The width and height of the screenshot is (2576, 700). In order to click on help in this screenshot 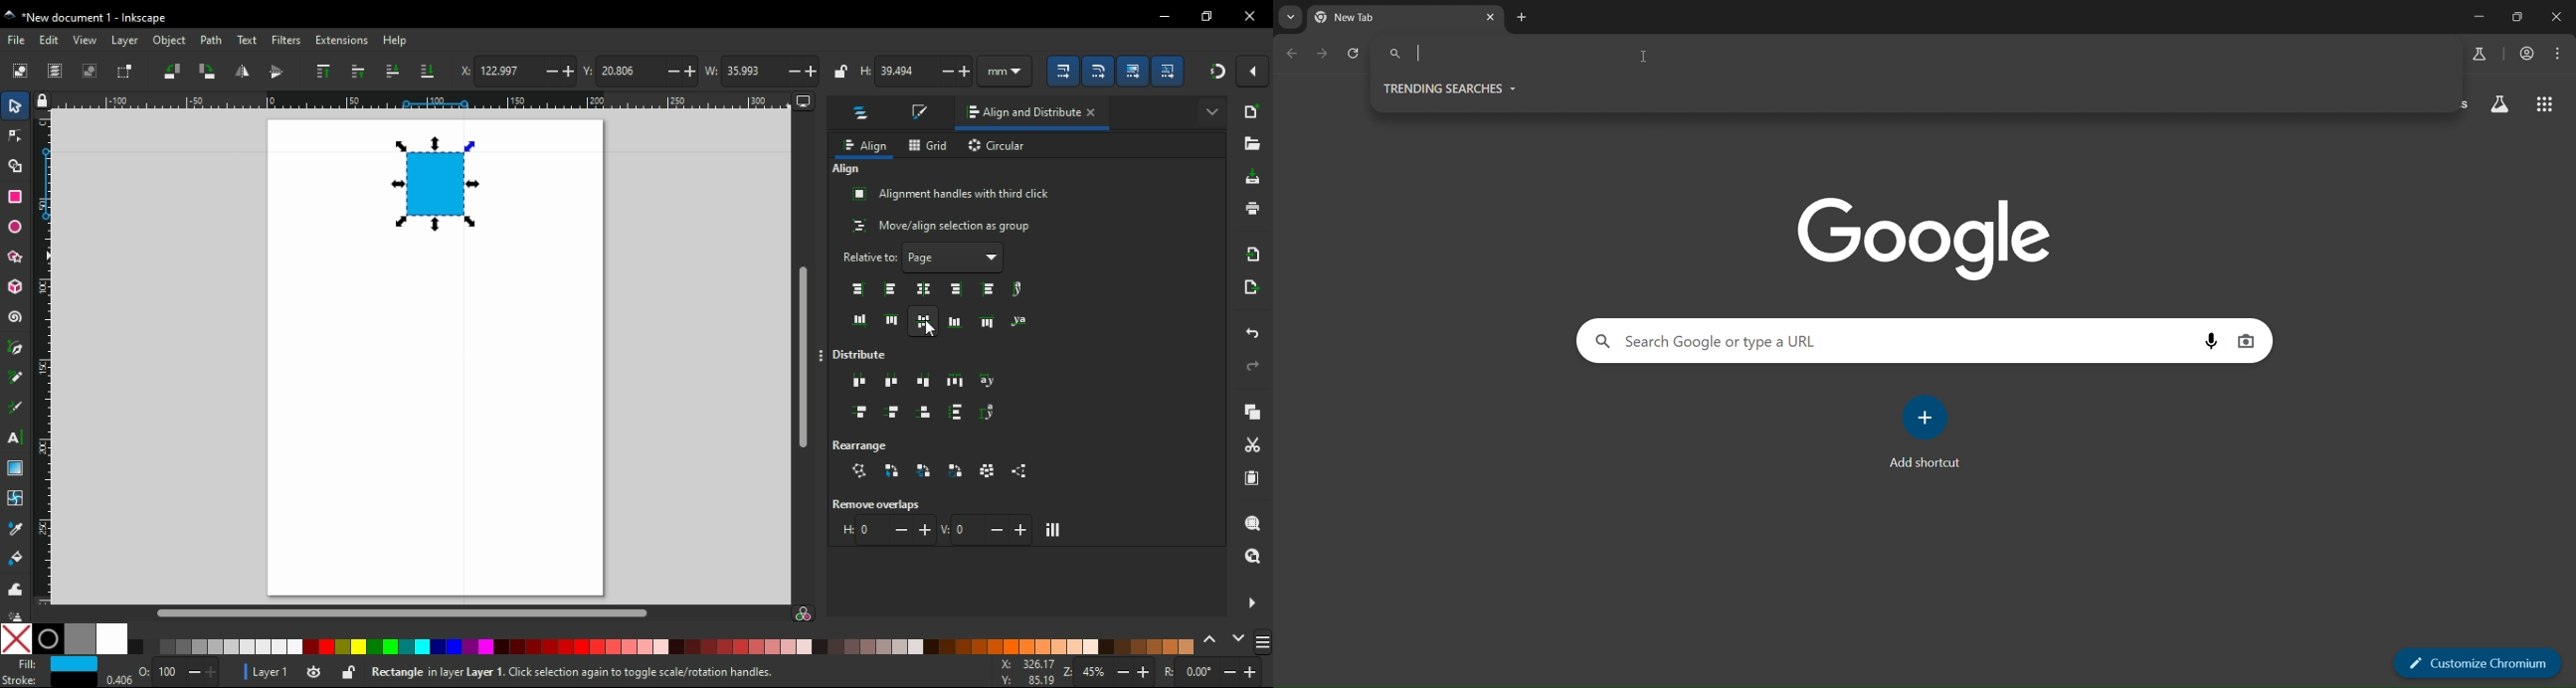, I will do `click(396, 41)`.